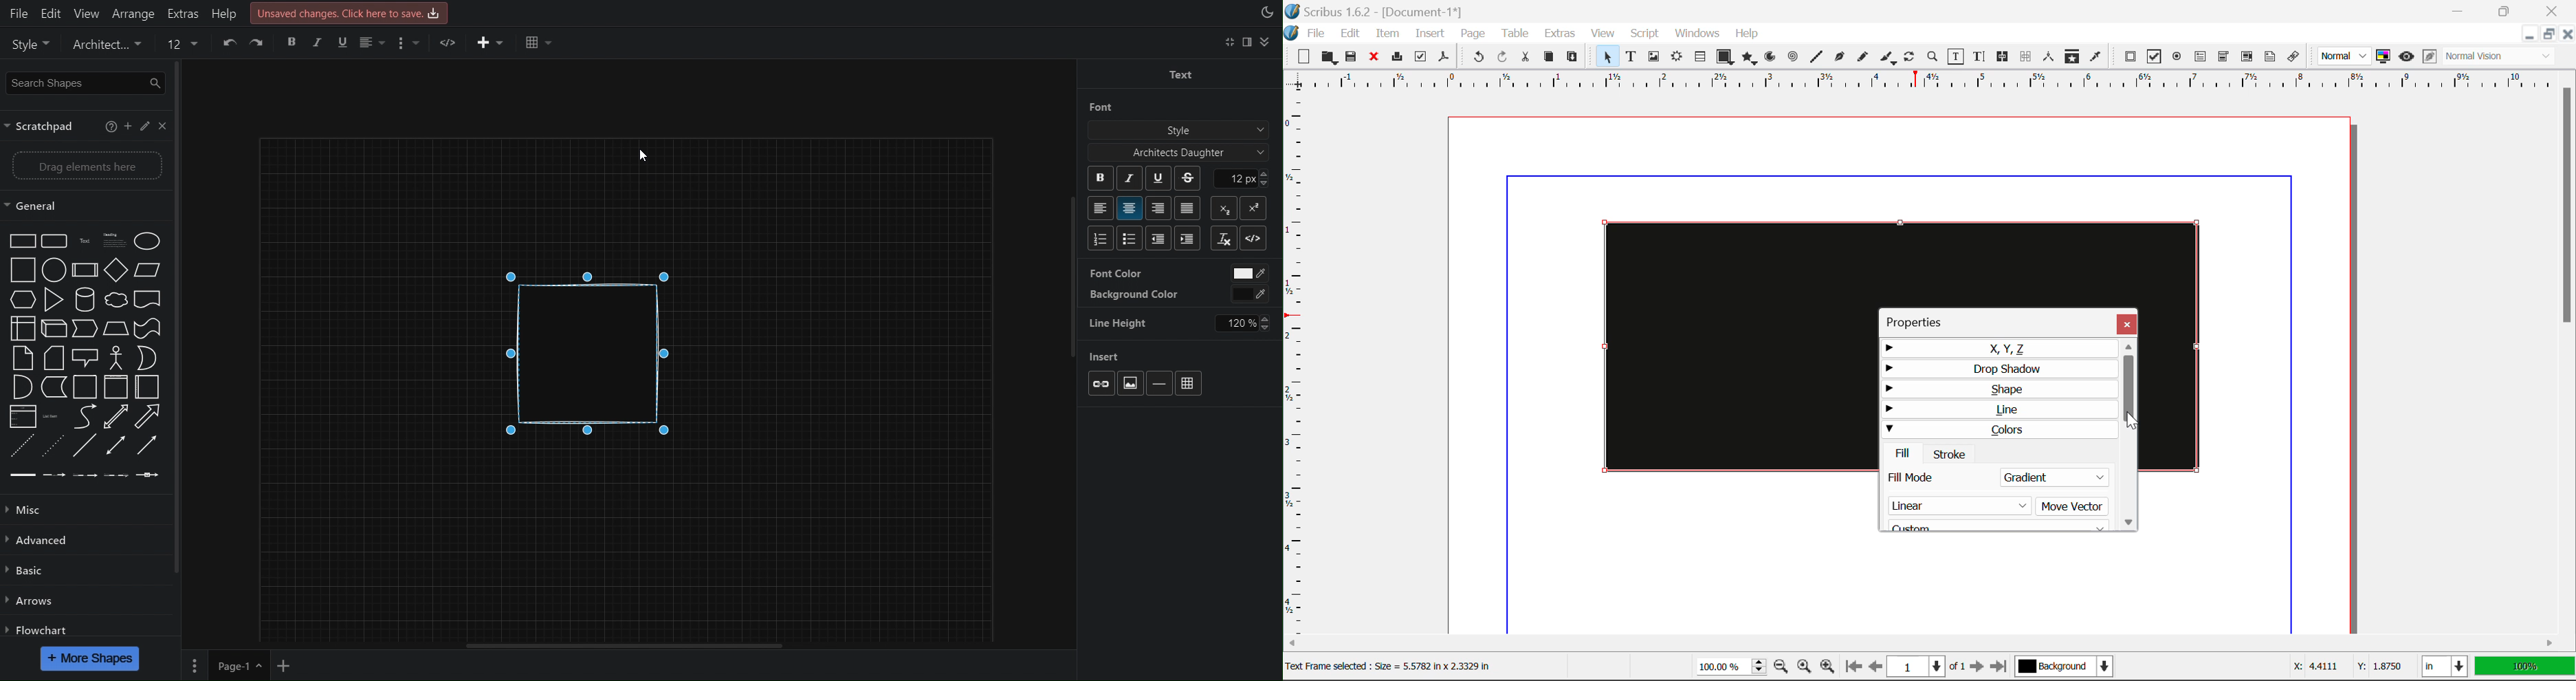 This screenshot has width=2576, height=700. What do you see at coordinates (1929, 85) in the screenshot?
I see `Vertical Page Margins` at bounding box center [1929, 85].